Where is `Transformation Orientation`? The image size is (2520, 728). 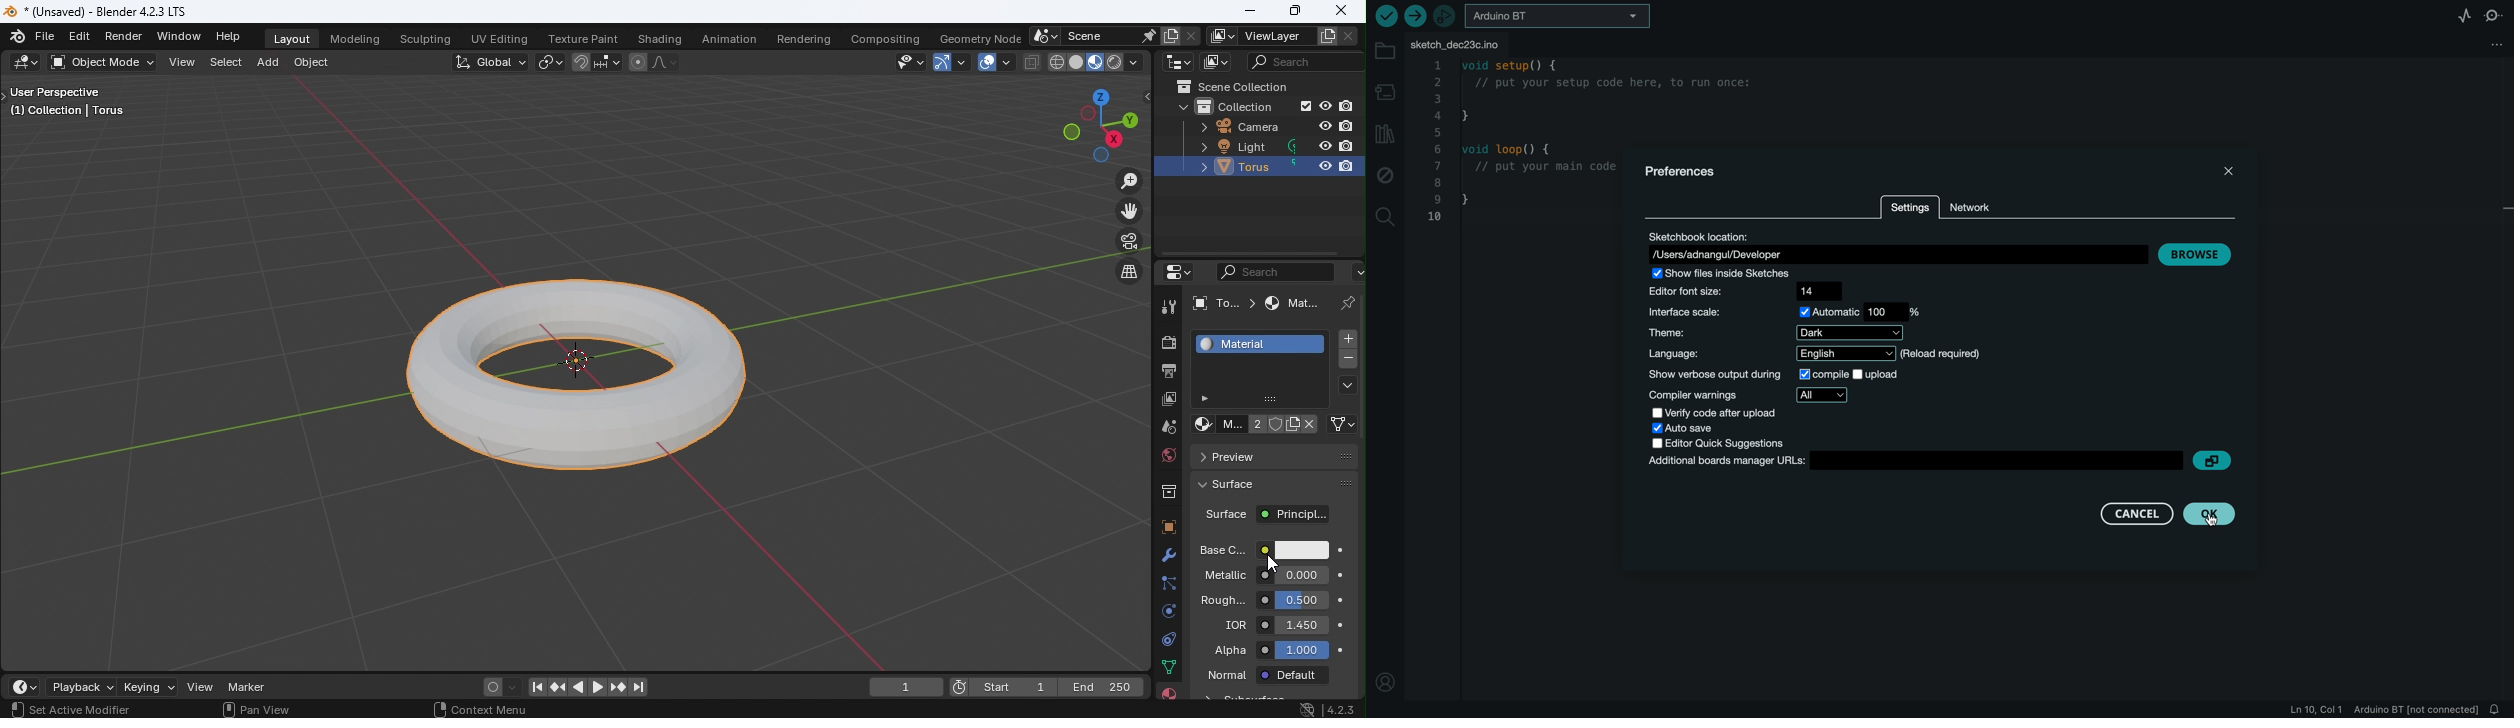 Transformation Orientation is located at coordinates (490, 61).